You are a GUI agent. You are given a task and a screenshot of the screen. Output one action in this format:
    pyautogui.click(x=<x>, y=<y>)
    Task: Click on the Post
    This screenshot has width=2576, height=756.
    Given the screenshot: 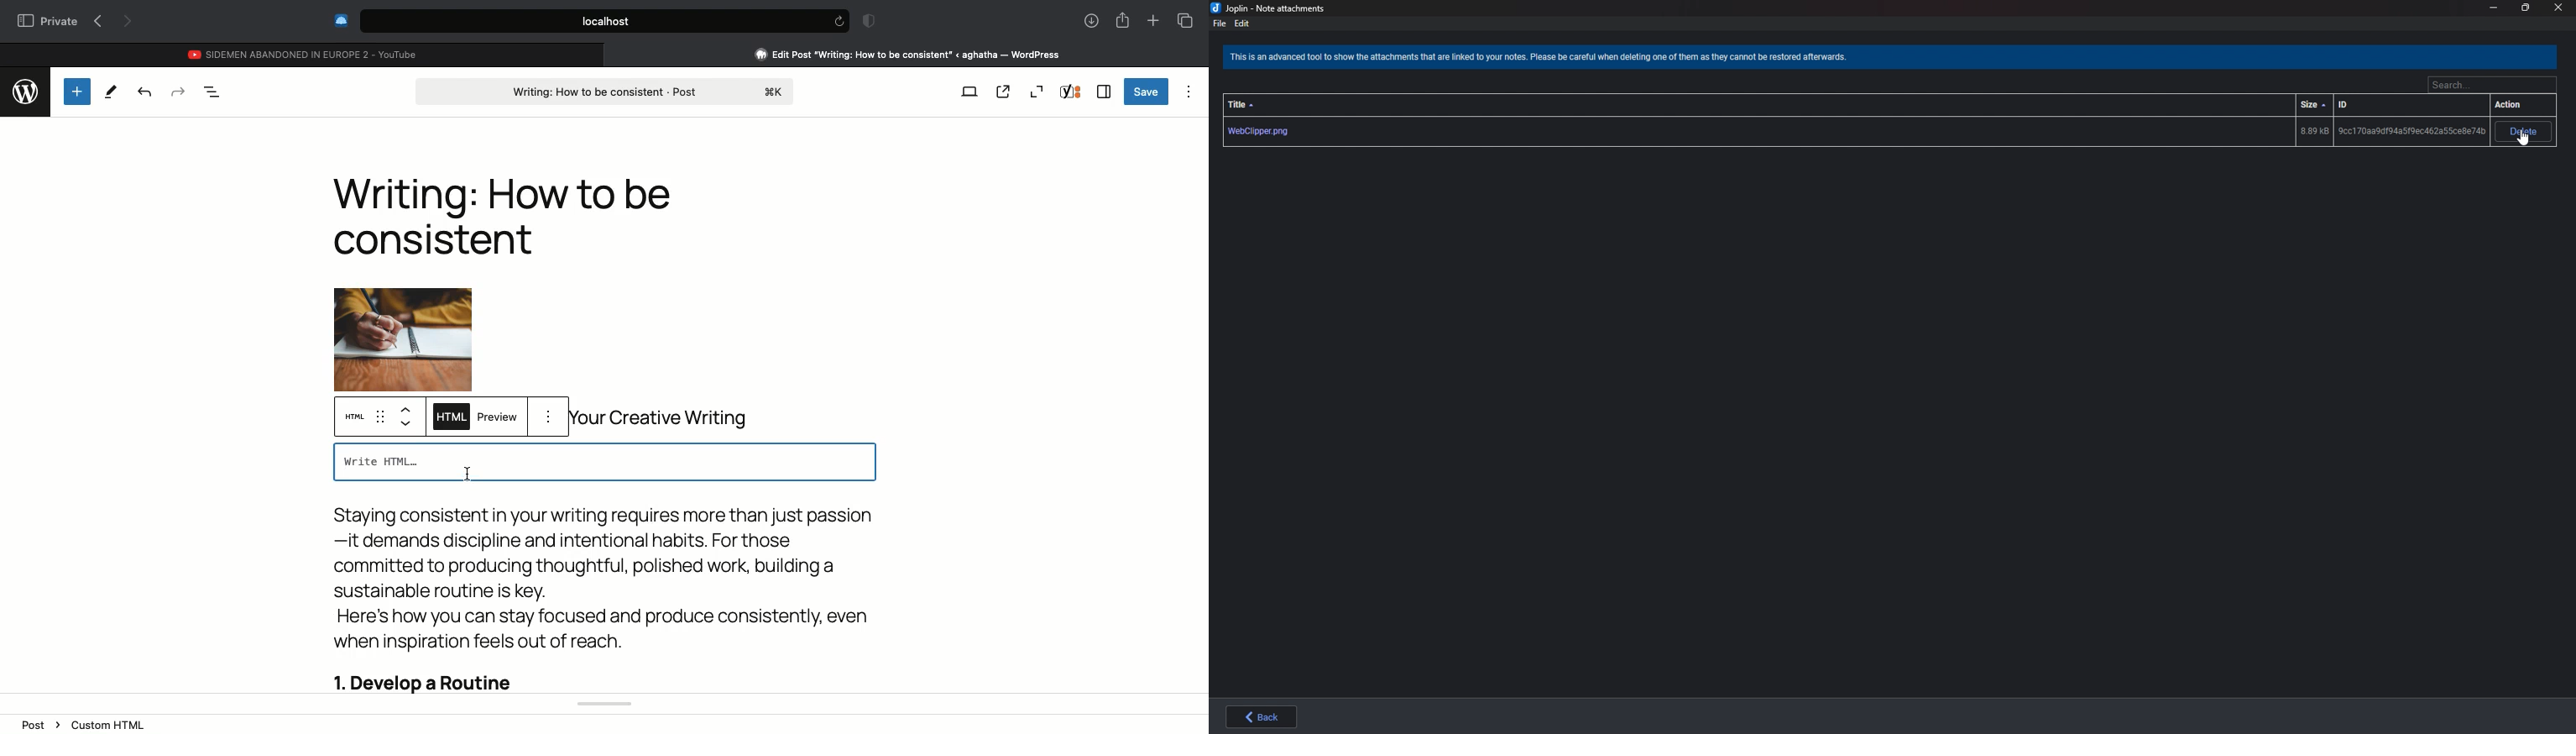 What is the action you would take?
    pyautogui.click(x=607, y=90)
    